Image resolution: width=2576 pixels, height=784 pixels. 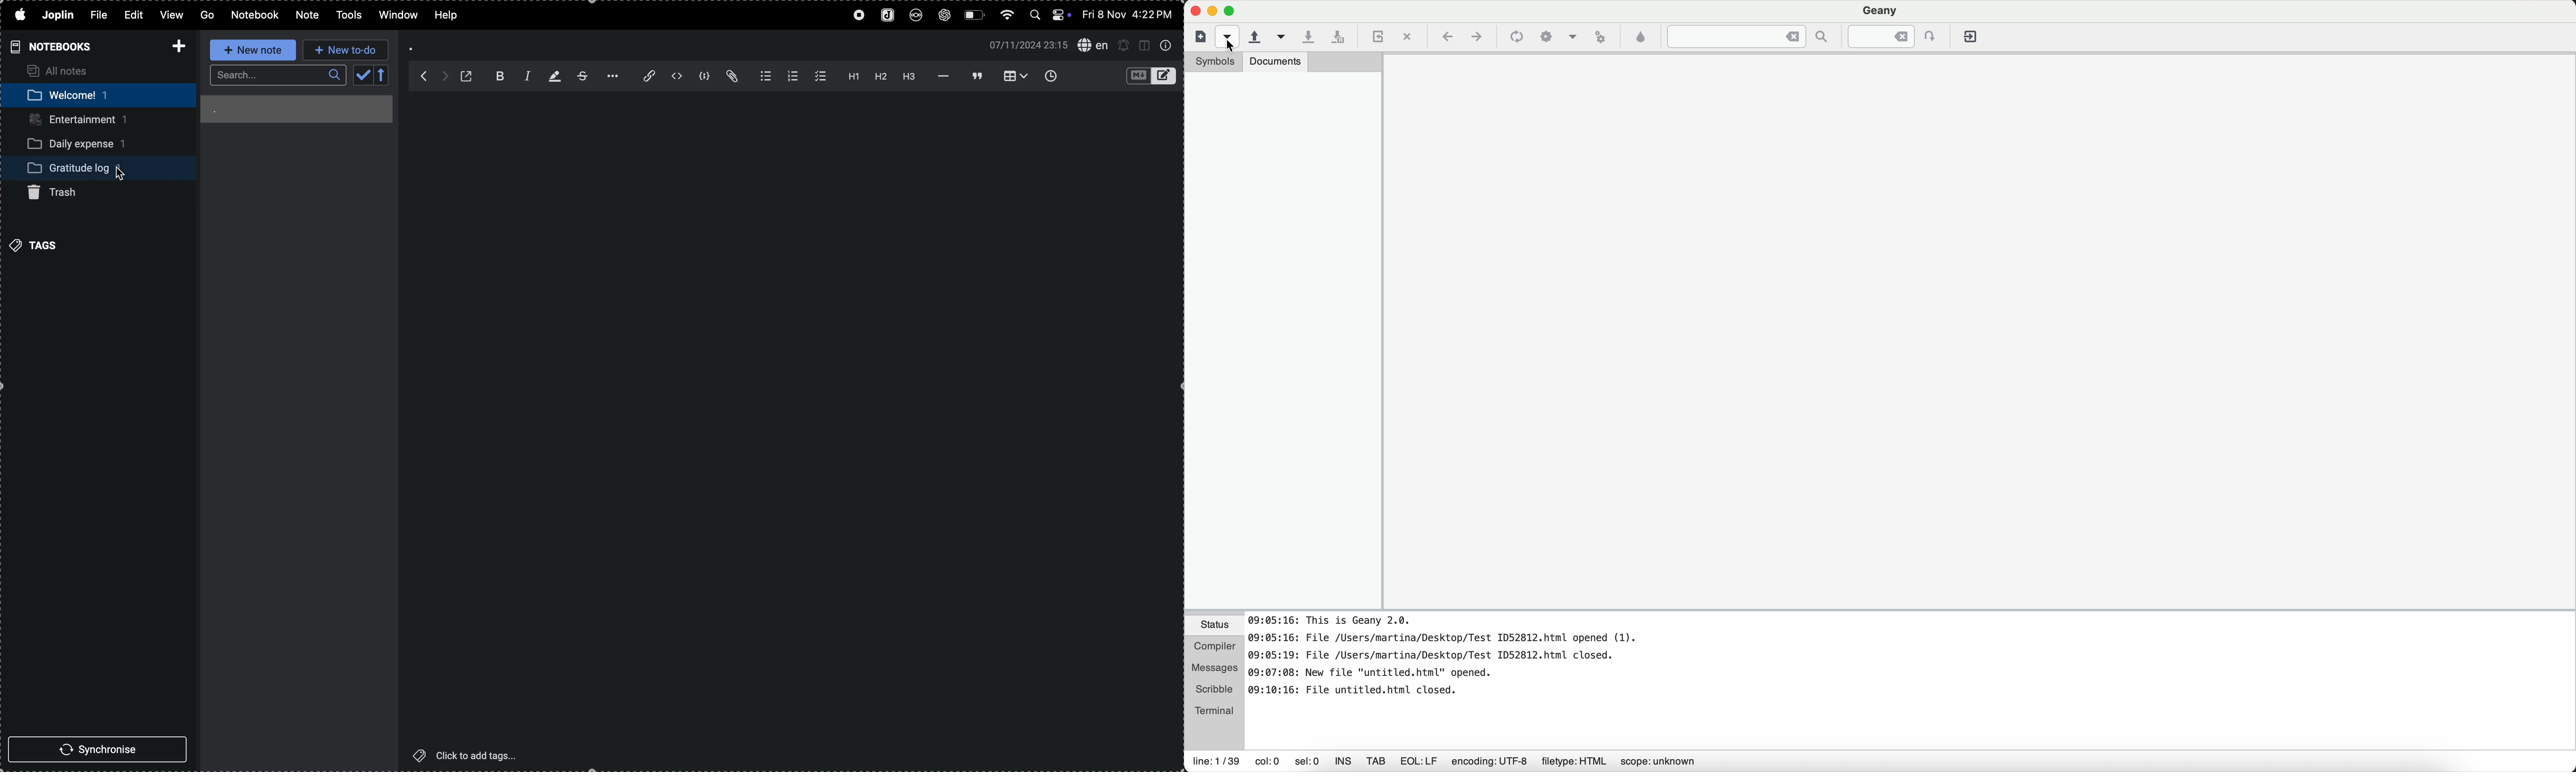 I want to click on inline code, so click(x=677, y=77).